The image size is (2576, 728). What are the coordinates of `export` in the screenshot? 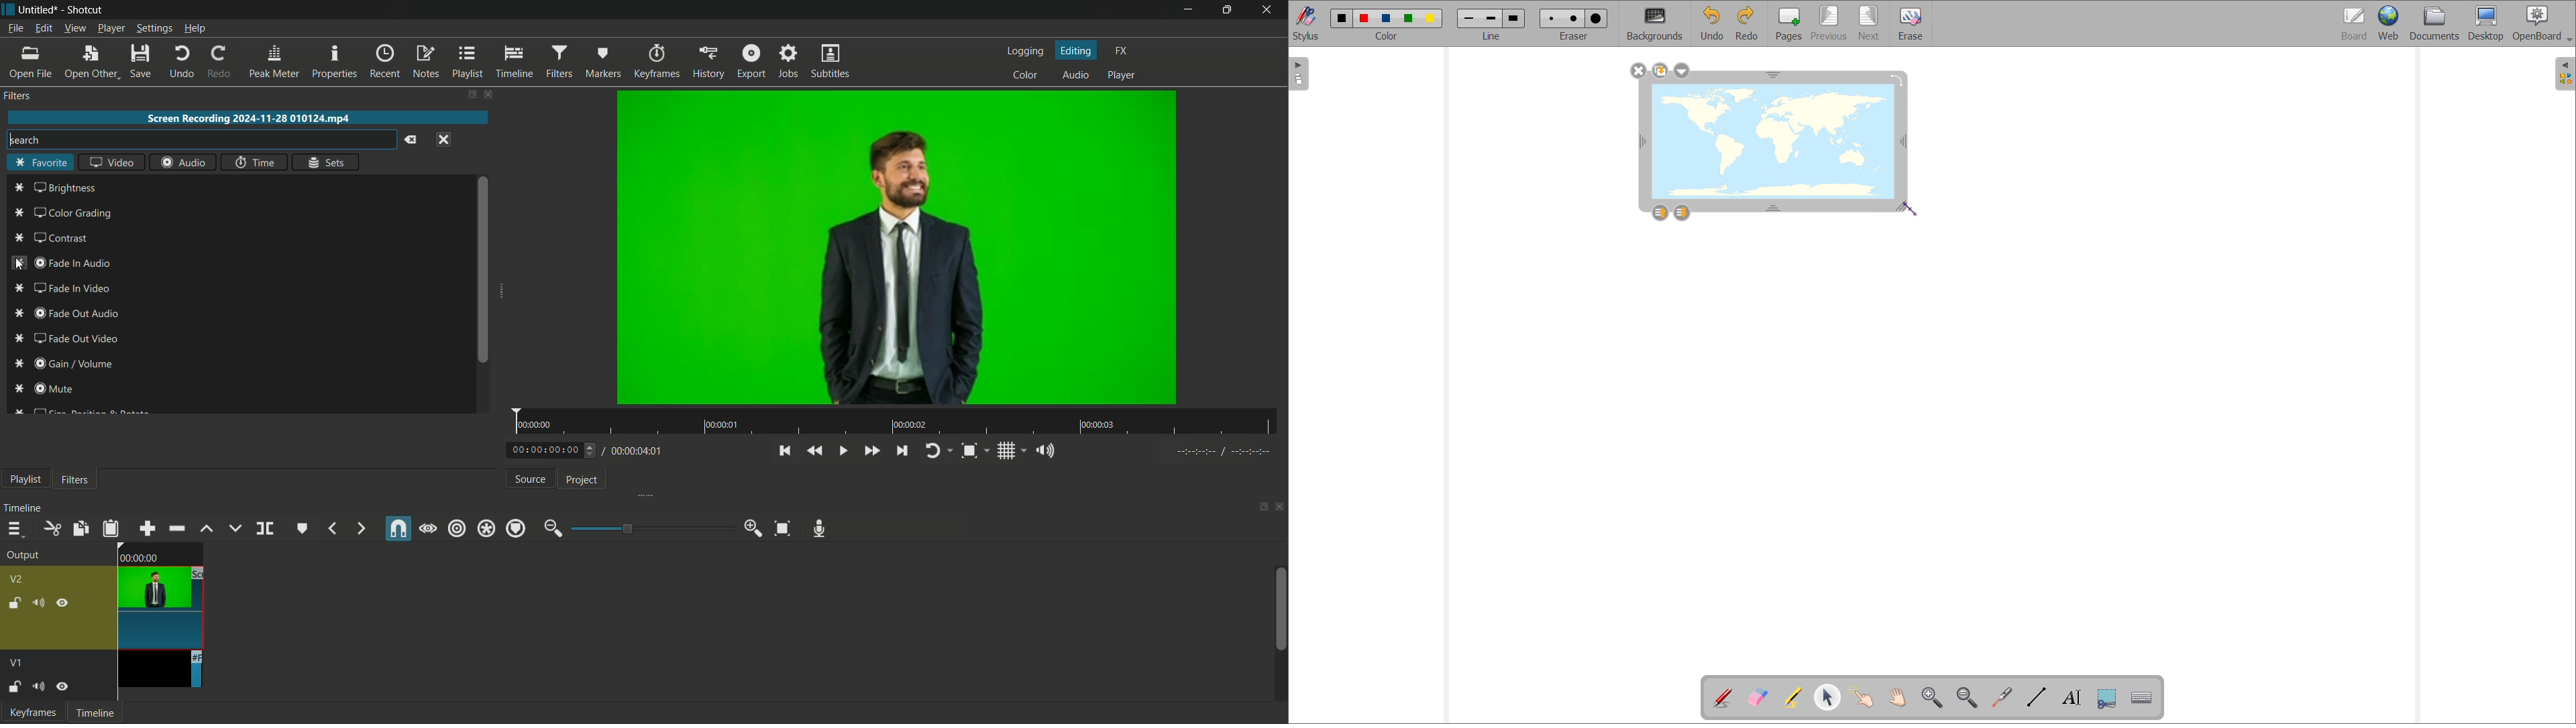 It's located at (748, 62).